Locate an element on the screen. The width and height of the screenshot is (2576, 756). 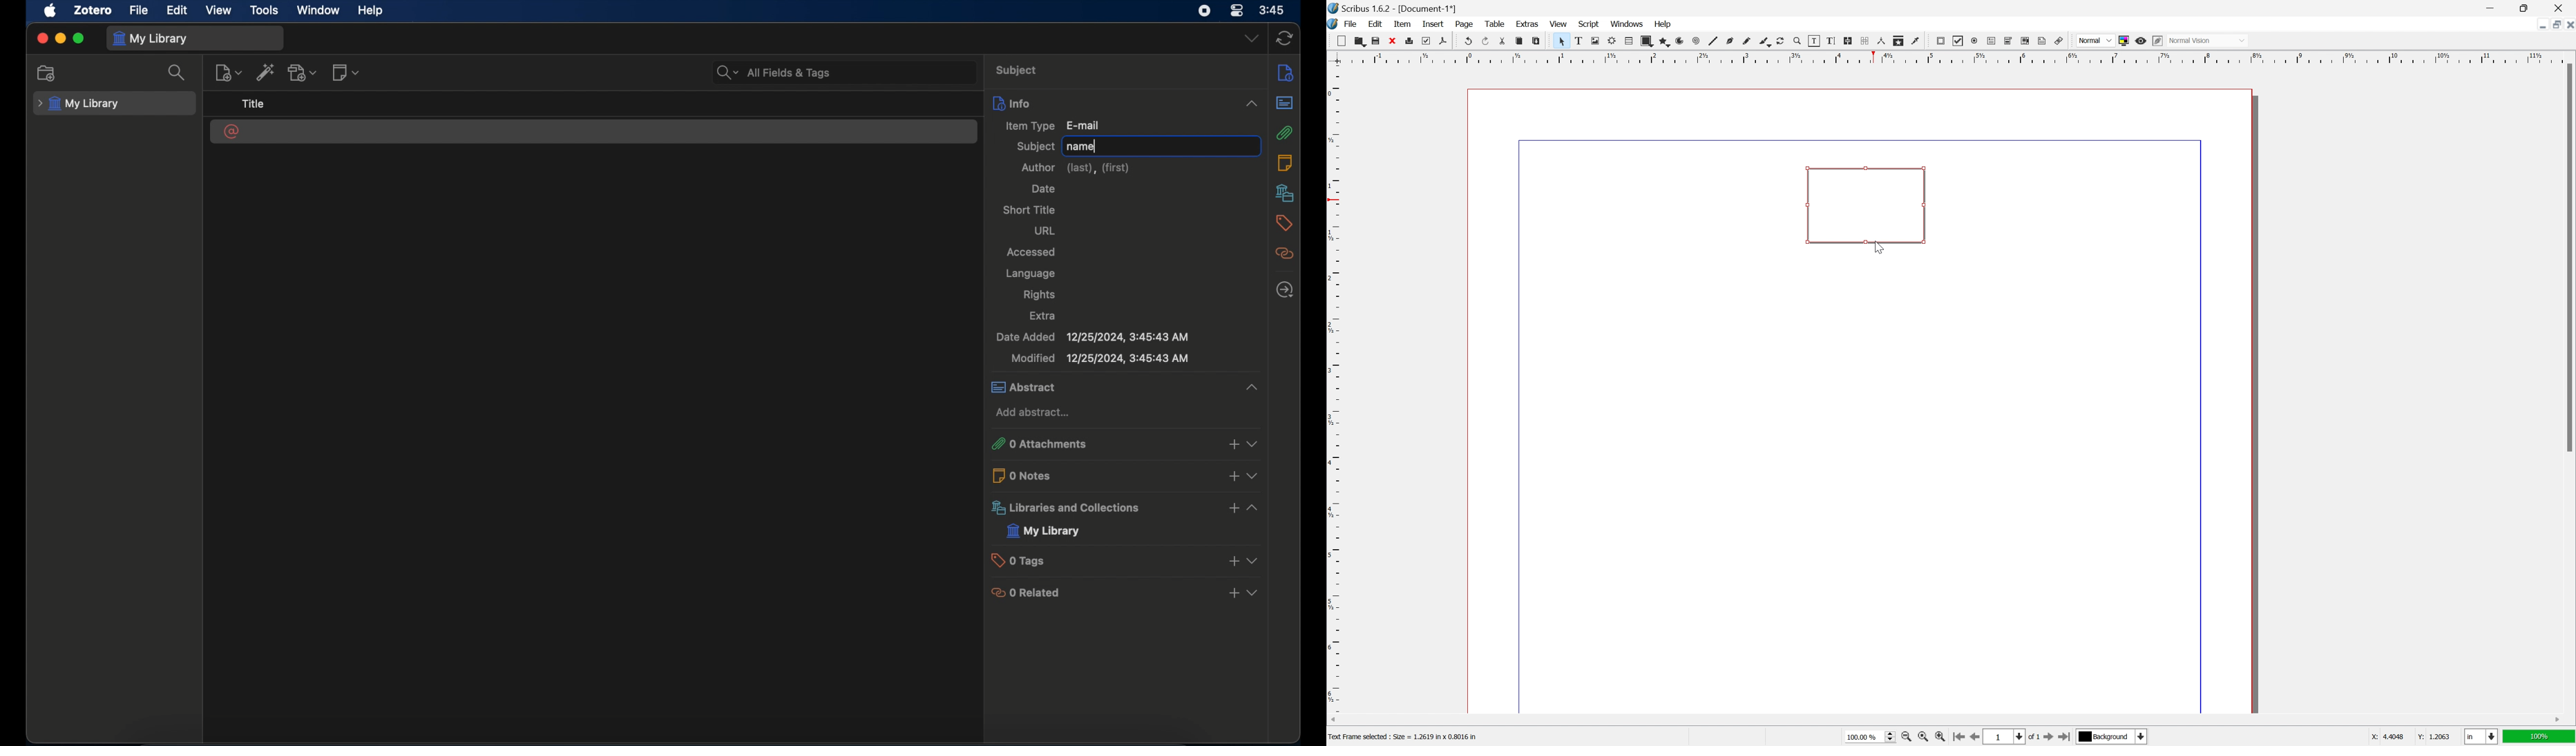
undo is located at coordinates (1469, 41).